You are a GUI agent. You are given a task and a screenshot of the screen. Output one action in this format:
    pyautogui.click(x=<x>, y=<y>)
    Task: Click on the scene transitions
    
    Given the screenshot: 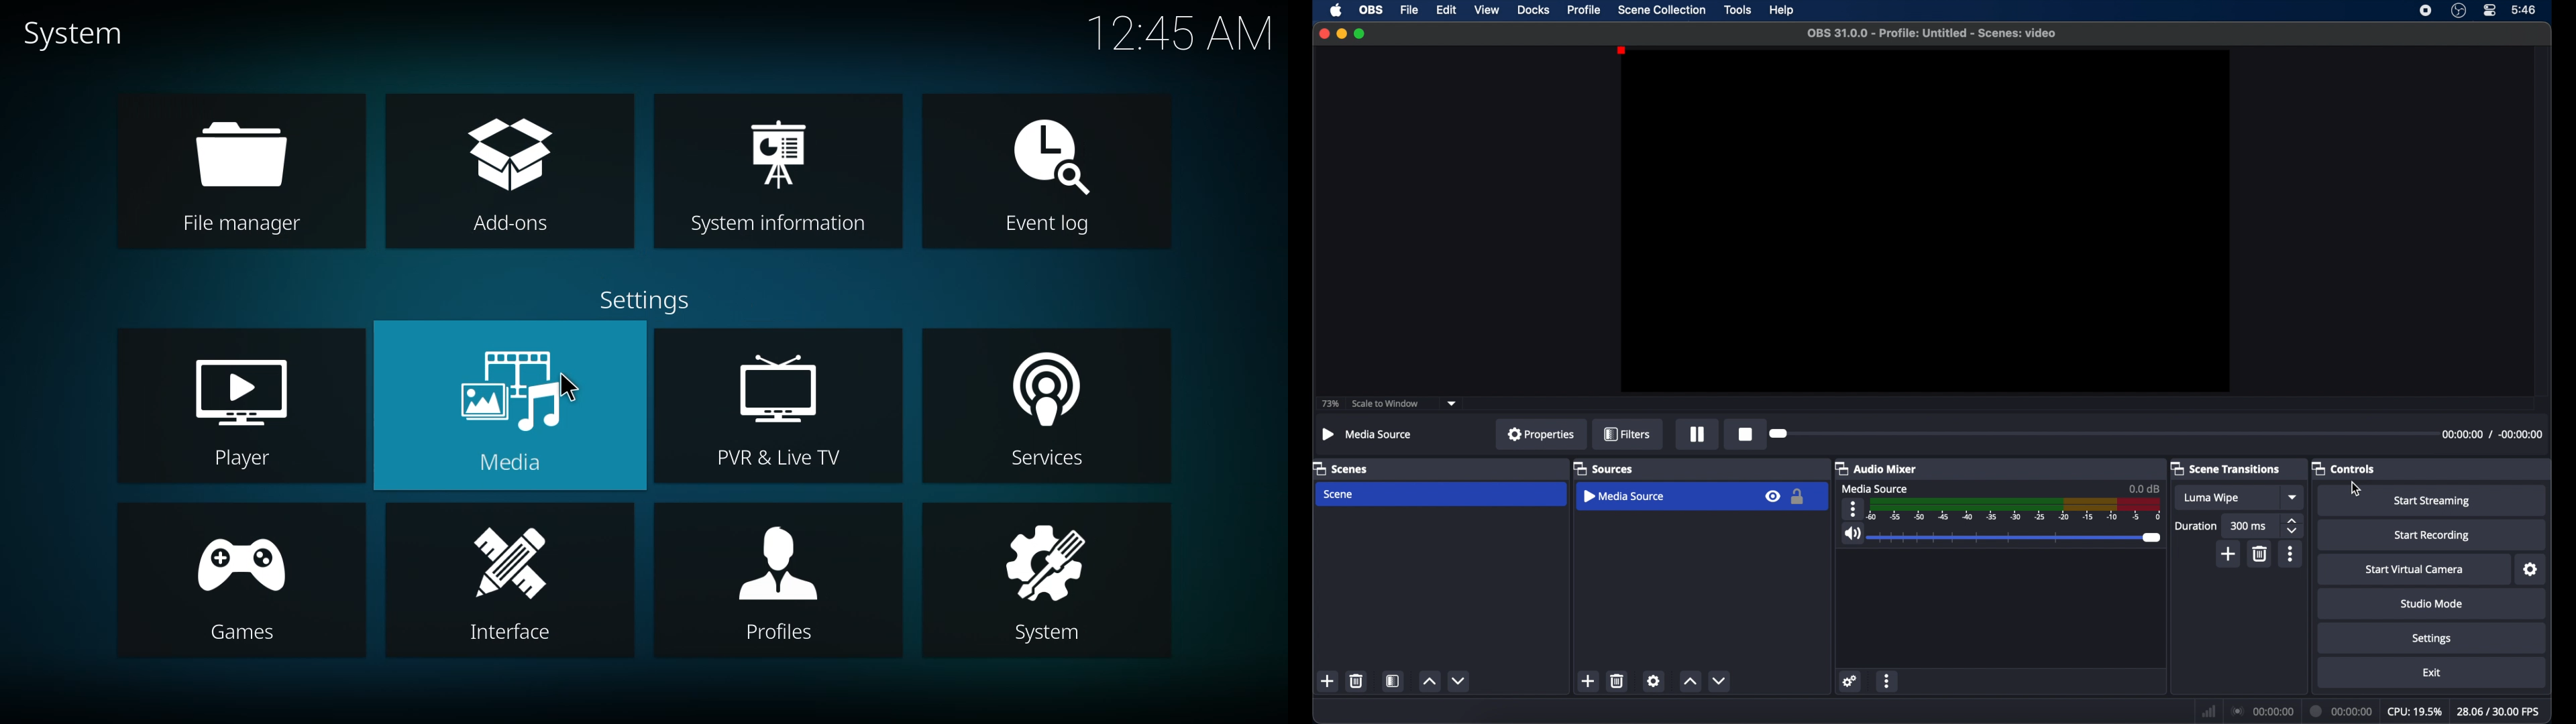 What is the action you would take?
    pyautogui.click(x=2226, y=469)
    